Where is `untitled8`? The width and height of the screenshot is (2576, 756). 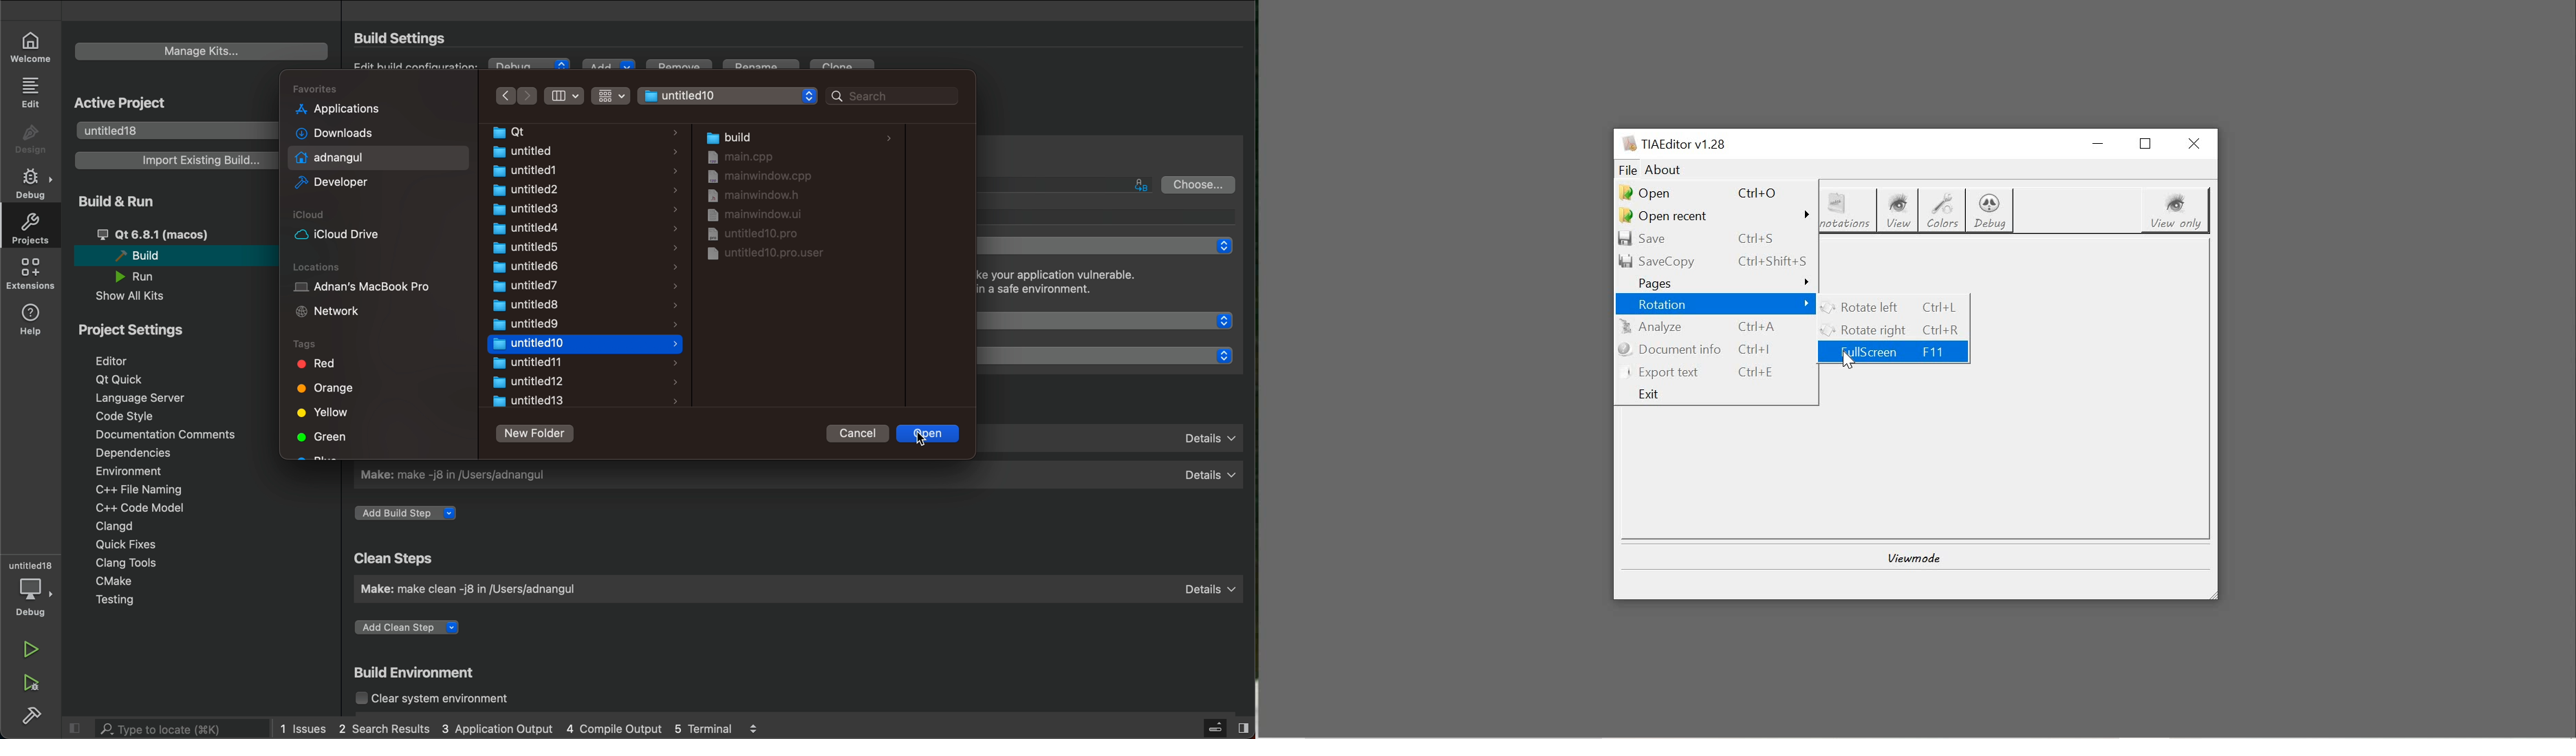 untitled8 is located at coordinates (579, 304).